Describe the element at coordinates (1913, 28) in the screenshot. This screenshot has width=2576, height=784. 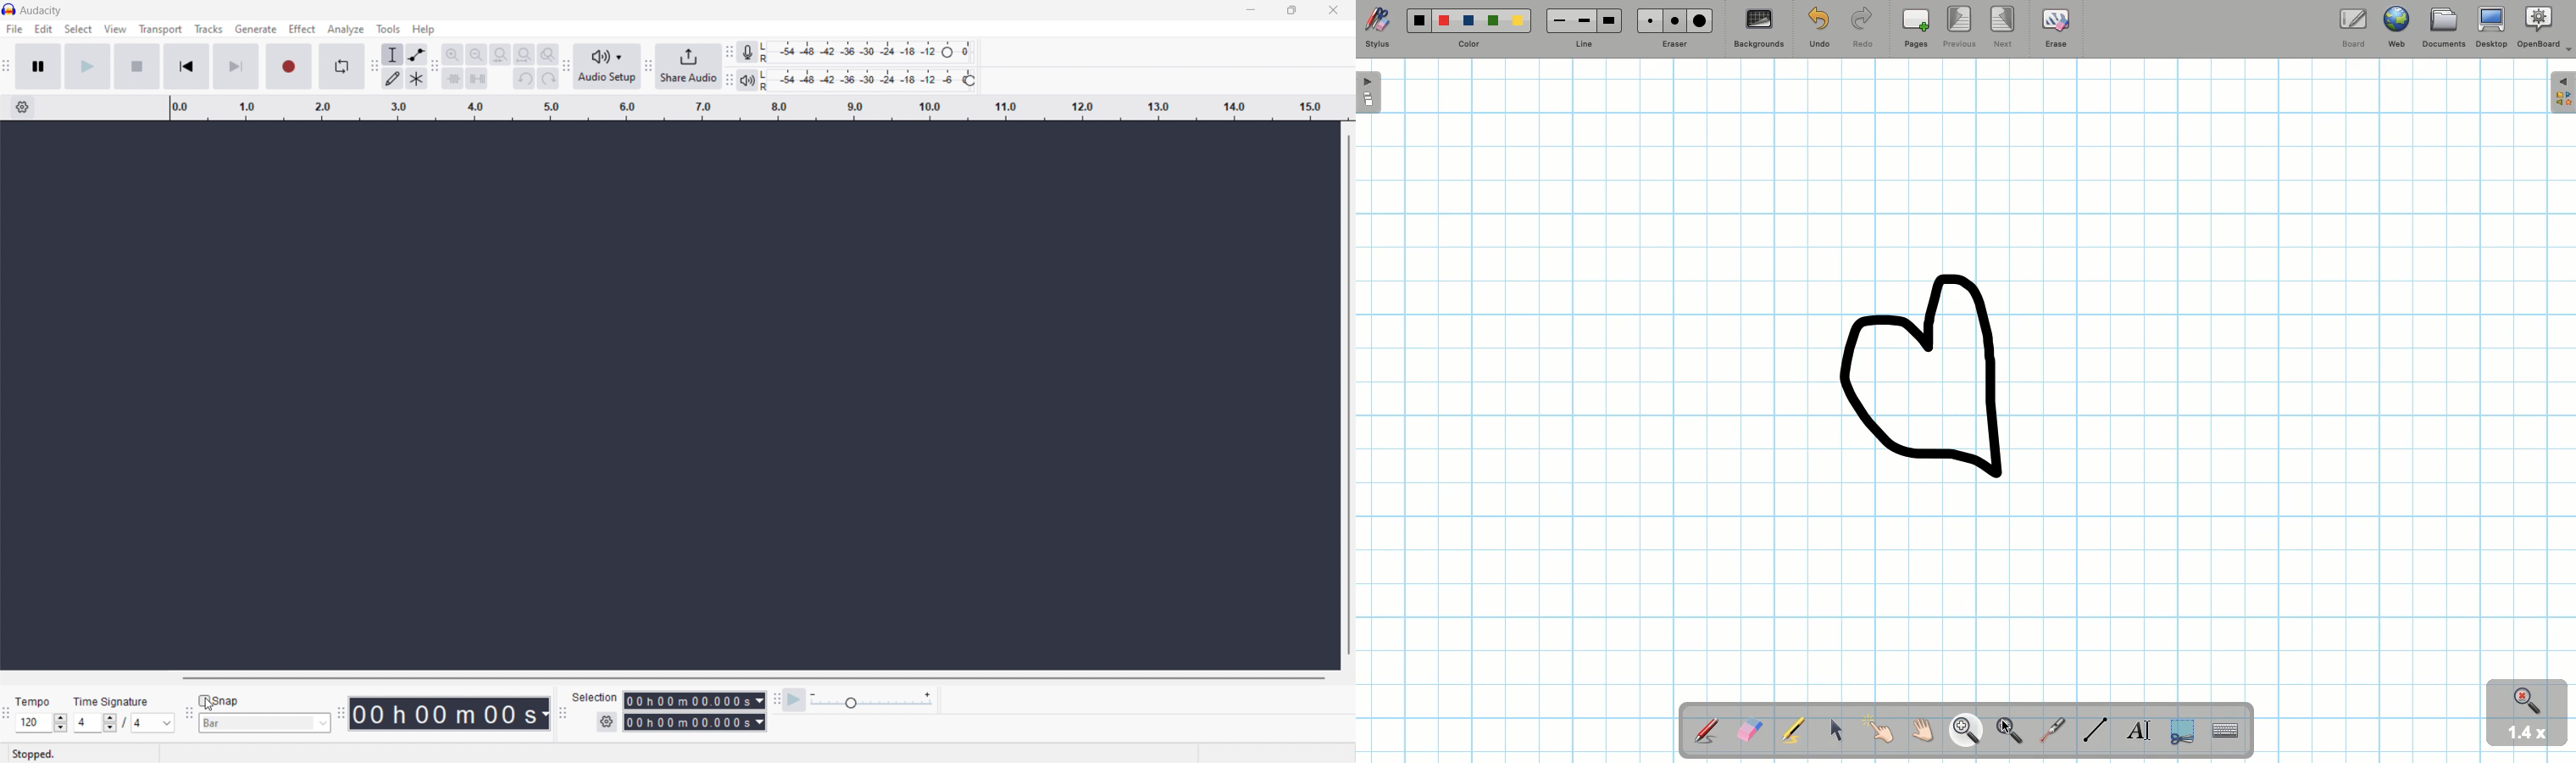
I see `Pages (add)` at that location.